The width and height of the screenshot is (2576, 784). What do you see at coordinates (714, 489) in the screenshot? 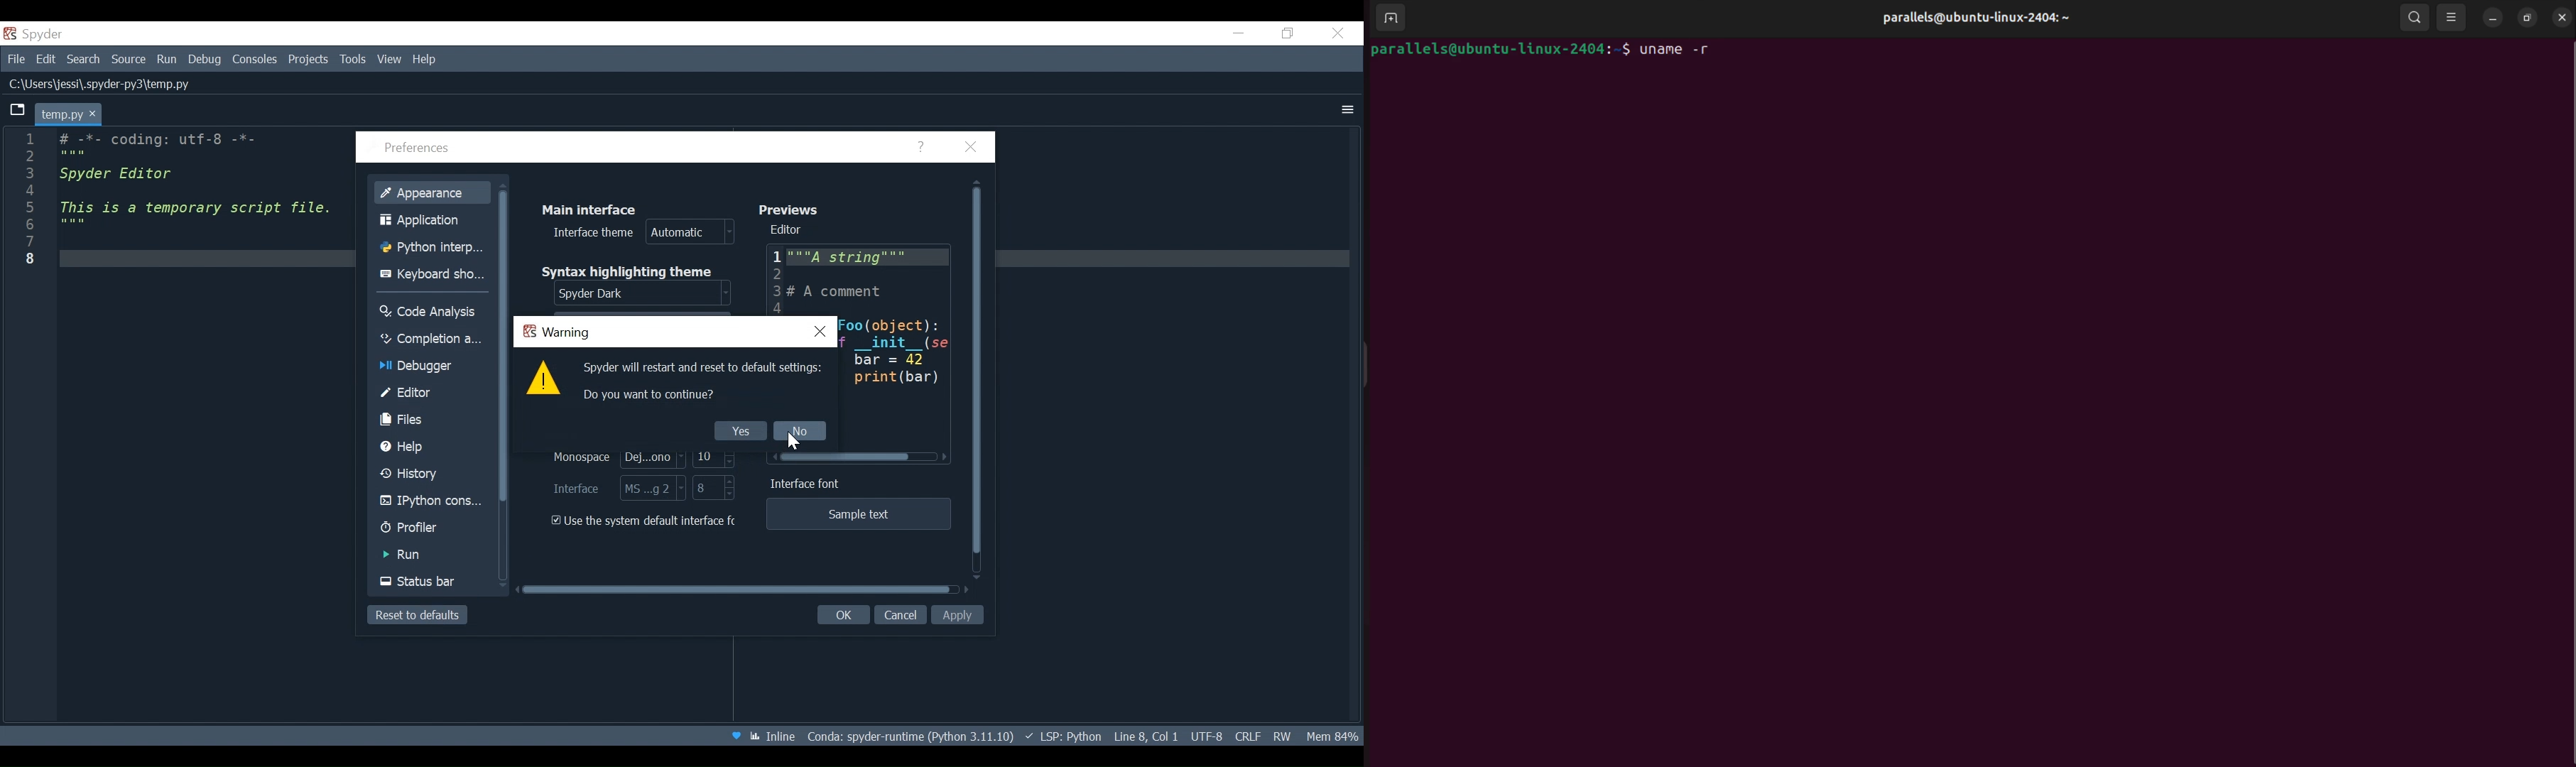
I see `Interface Font Size` at bounding box center [714, 489].